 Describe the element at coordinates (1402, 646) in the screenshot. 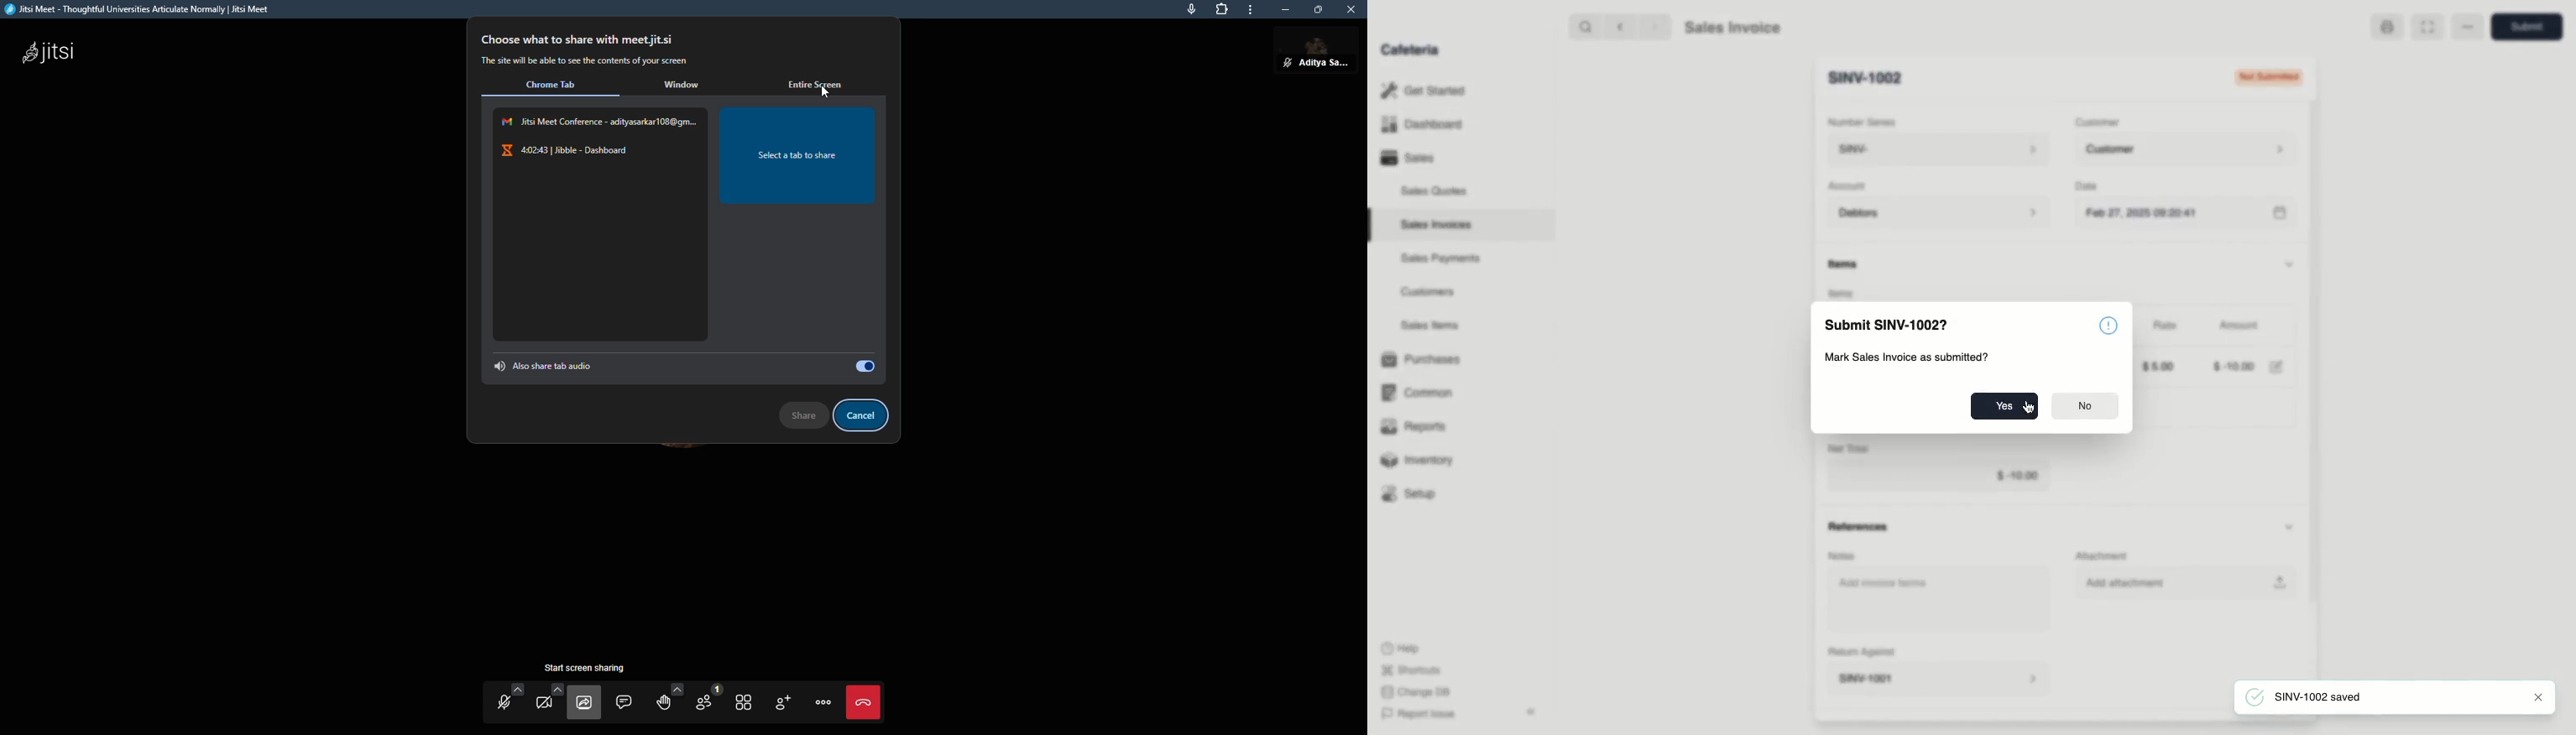

I see `Help` at that location.